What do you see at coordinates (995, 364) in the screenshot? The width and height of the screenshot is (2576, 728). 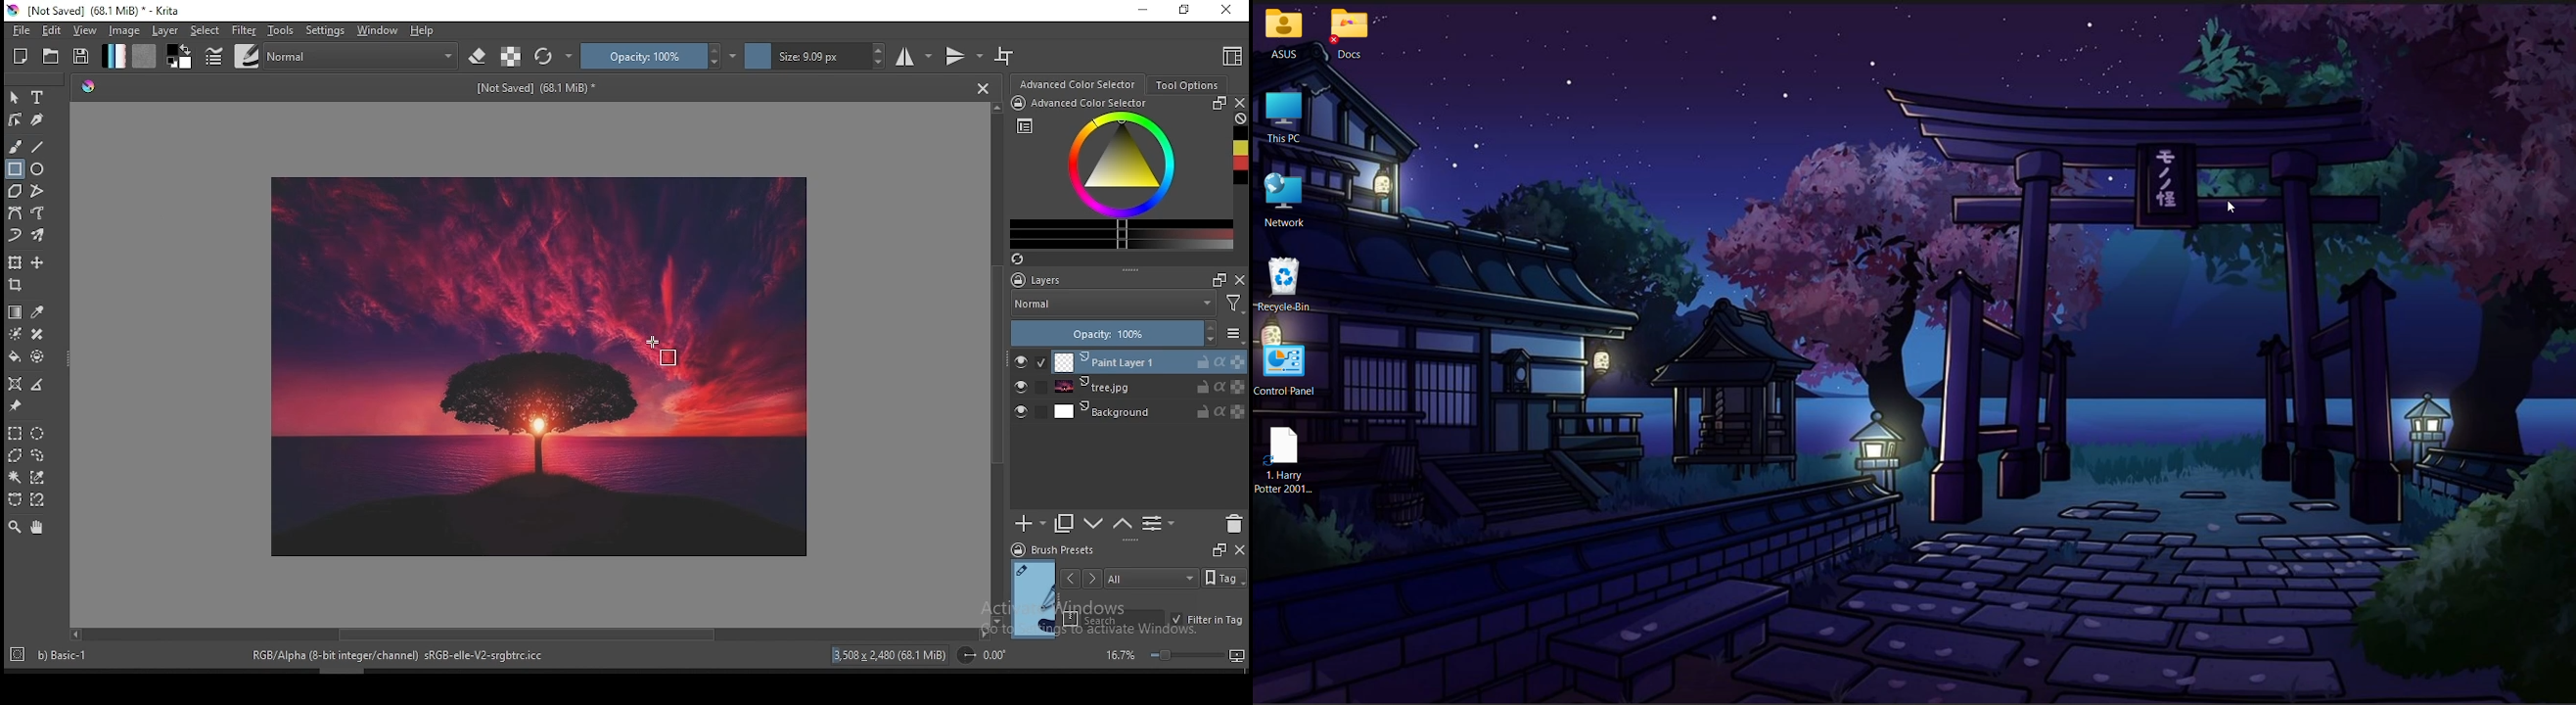 I see `Scroll Bar` at bounding box center [995, 364].